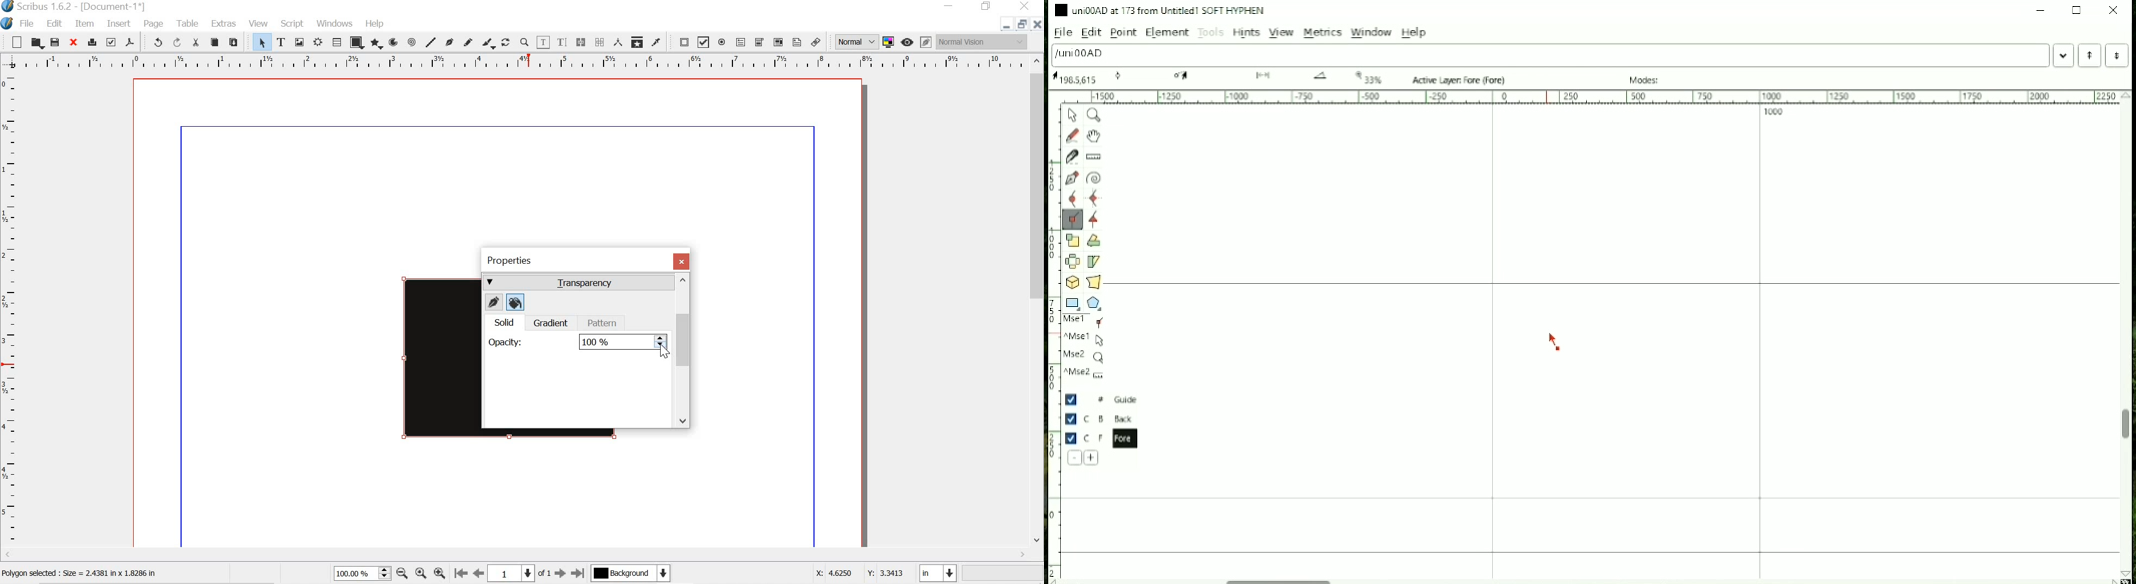 The height and width of the screenshot is (588, 2156). Describe the element at coordinates (50, 23) in the screenshot. I see `edit` at that location.